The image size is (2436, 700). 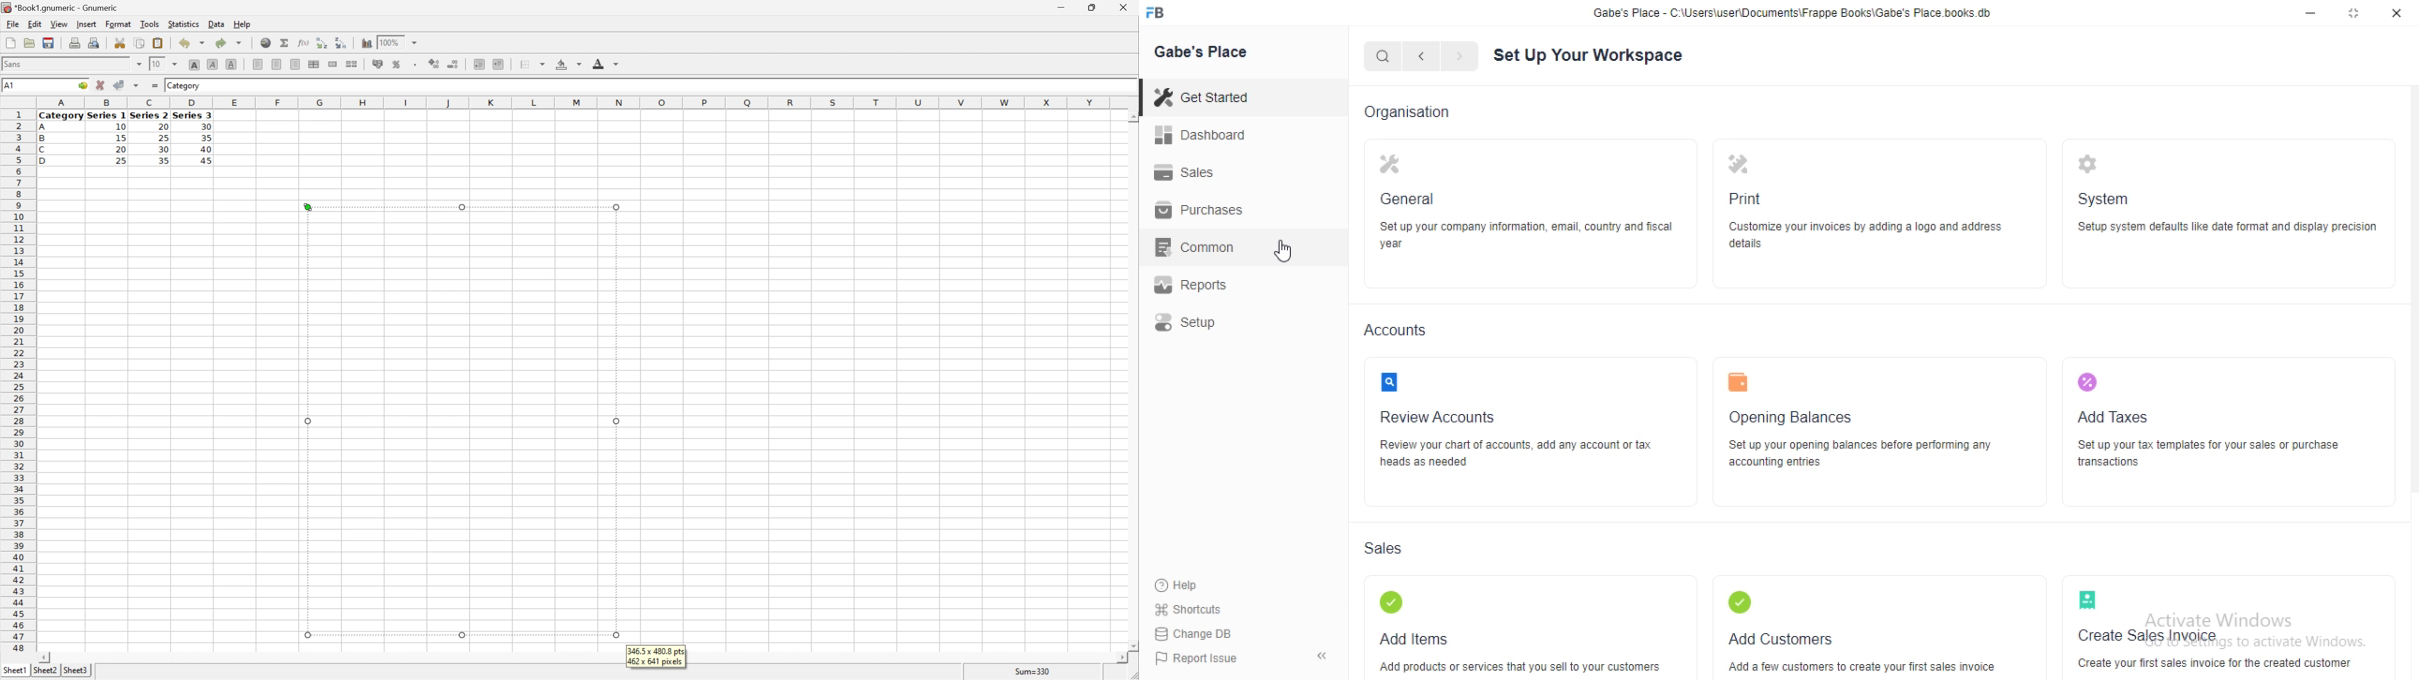 What do you see at coordinates (1393, 163) in the screenshot?
I see `logo` at bounding box center [1393, 163].